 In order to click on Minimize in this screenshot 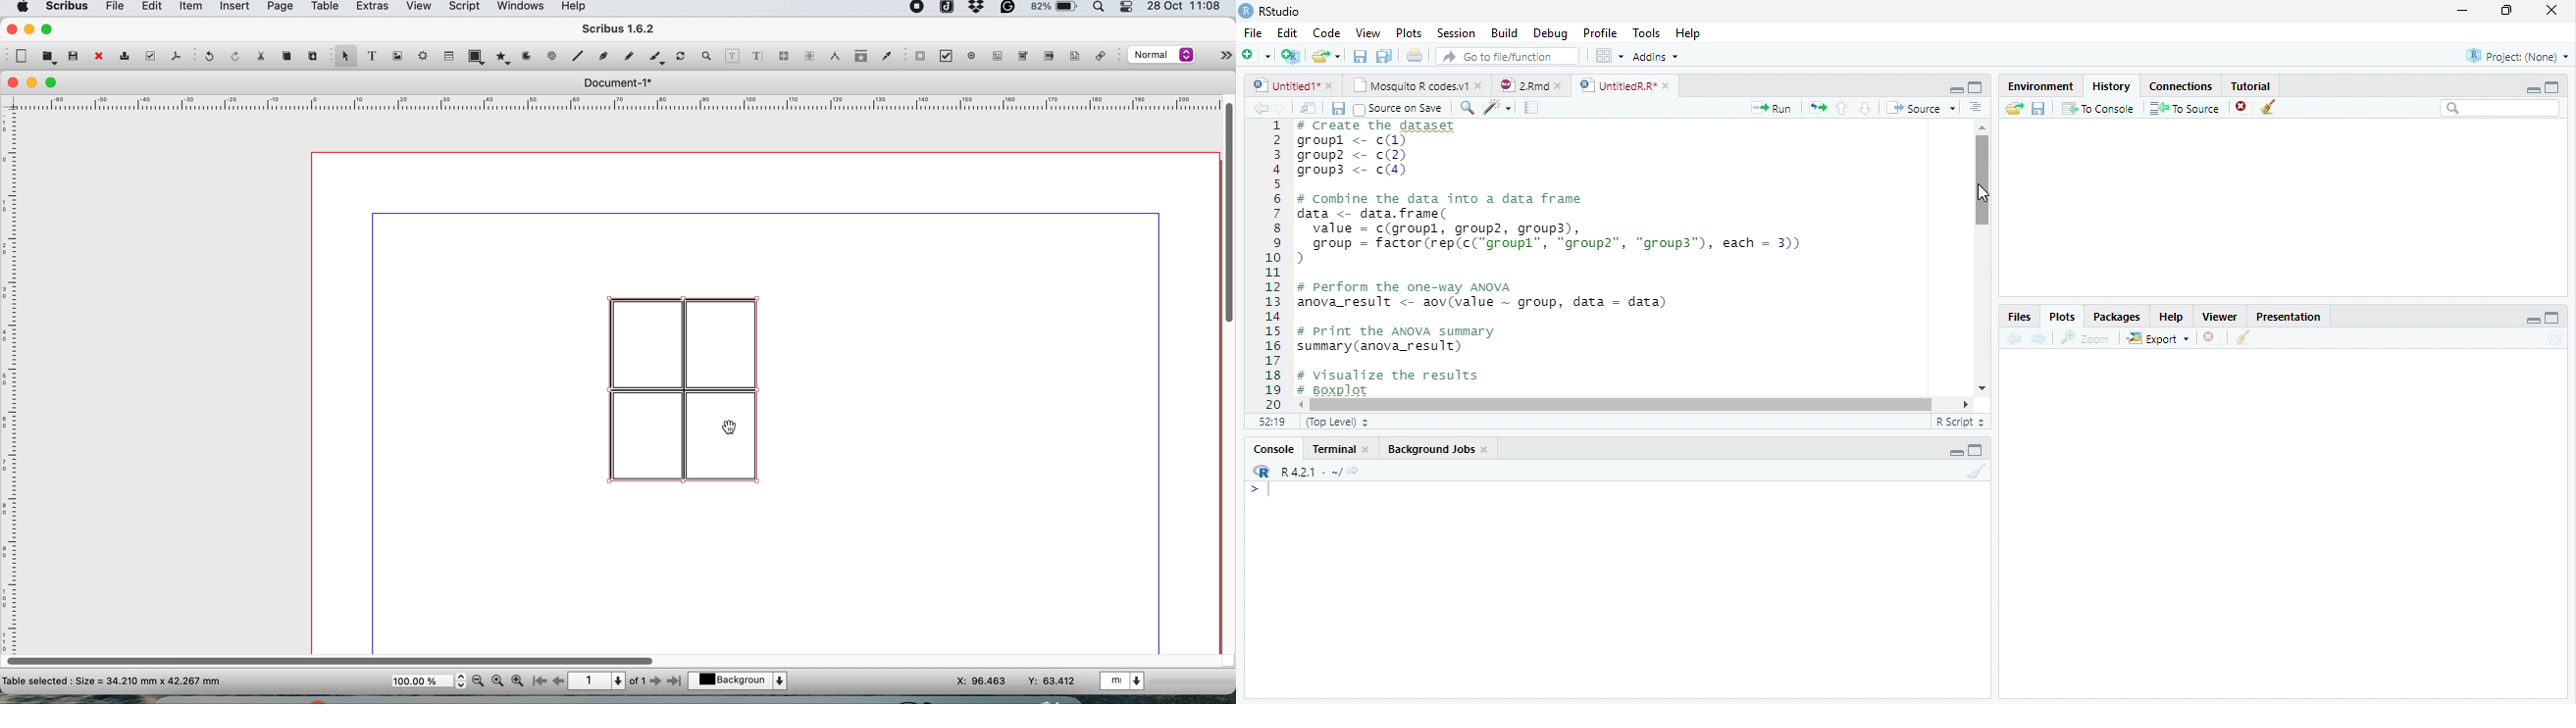, I will do `click(1953, 88)`.